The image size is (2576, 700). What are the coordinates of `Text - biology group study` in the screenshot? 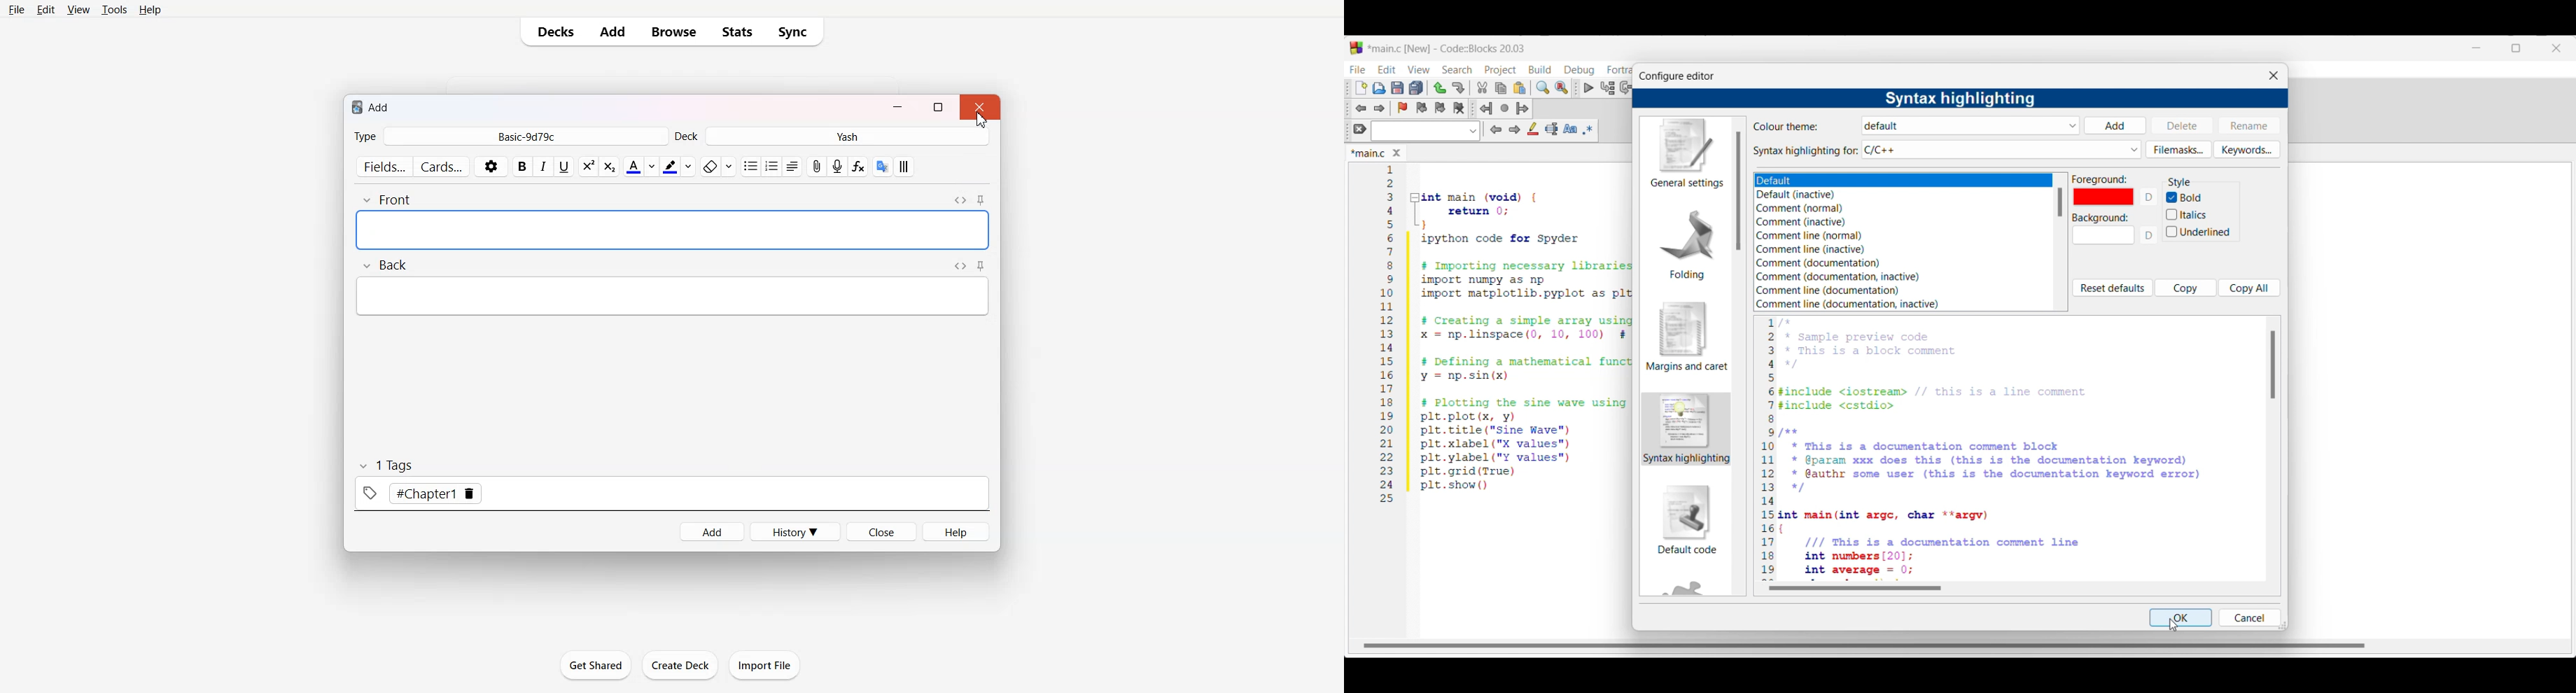 It's located at (468, 230).